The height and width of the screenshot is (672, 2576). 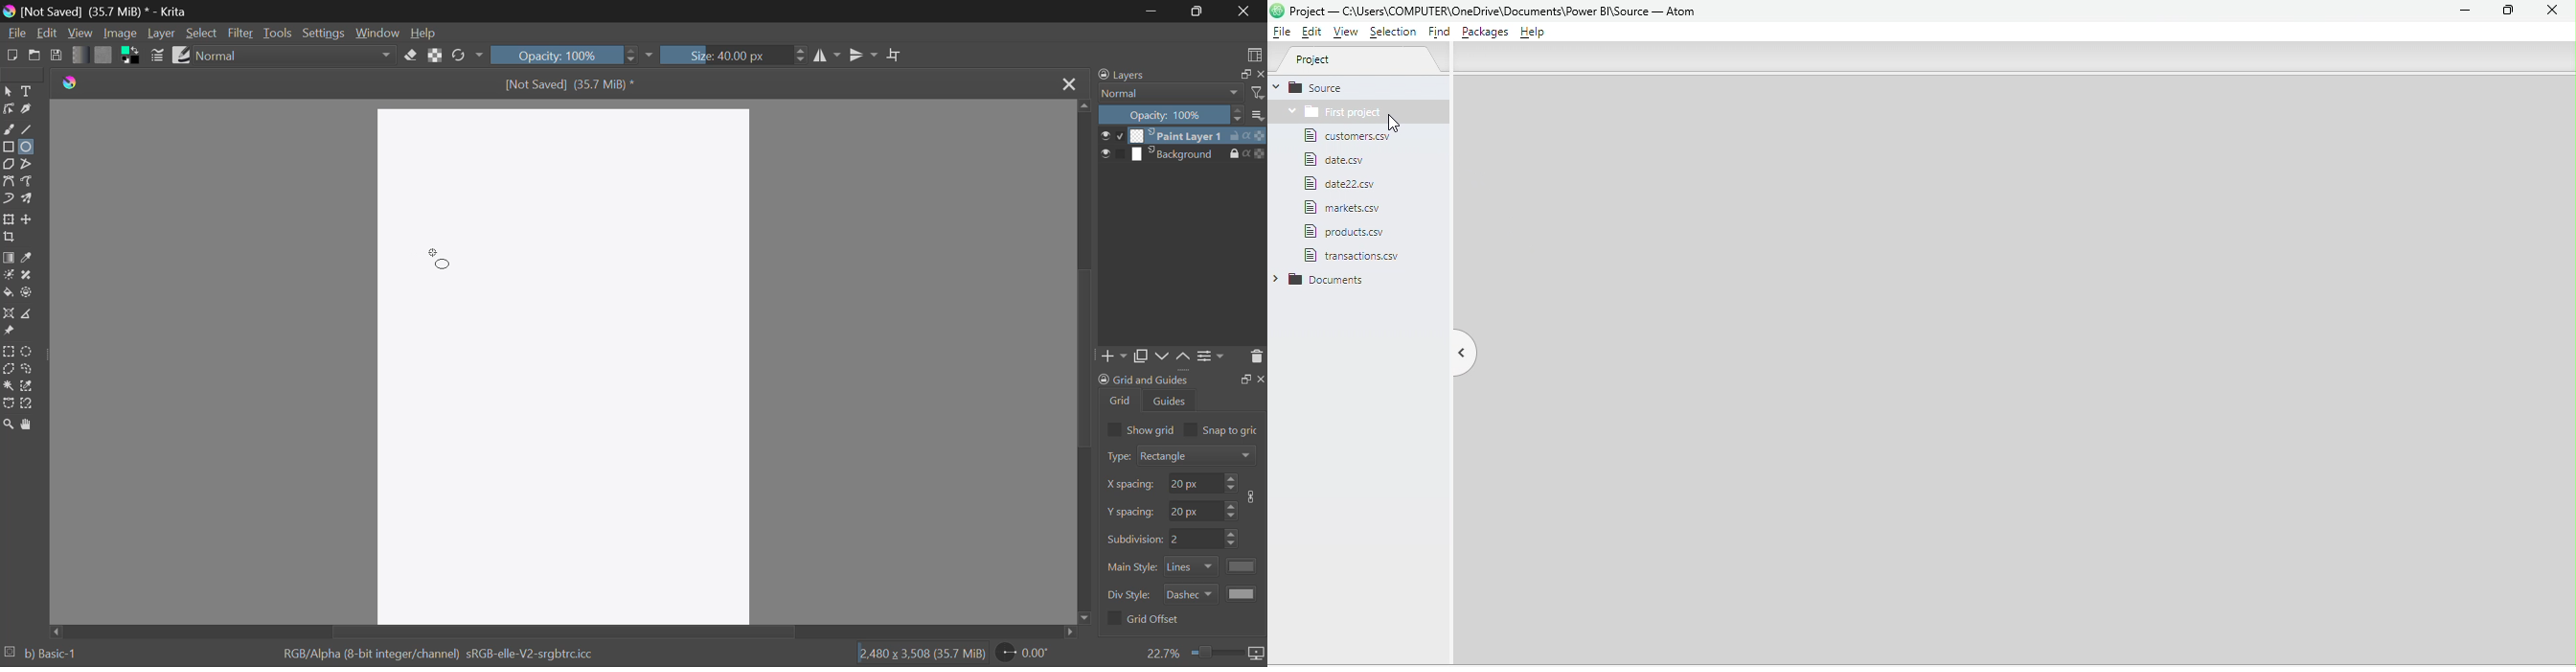 I want to click on Grid Offset, so click(x=1146, y=620).